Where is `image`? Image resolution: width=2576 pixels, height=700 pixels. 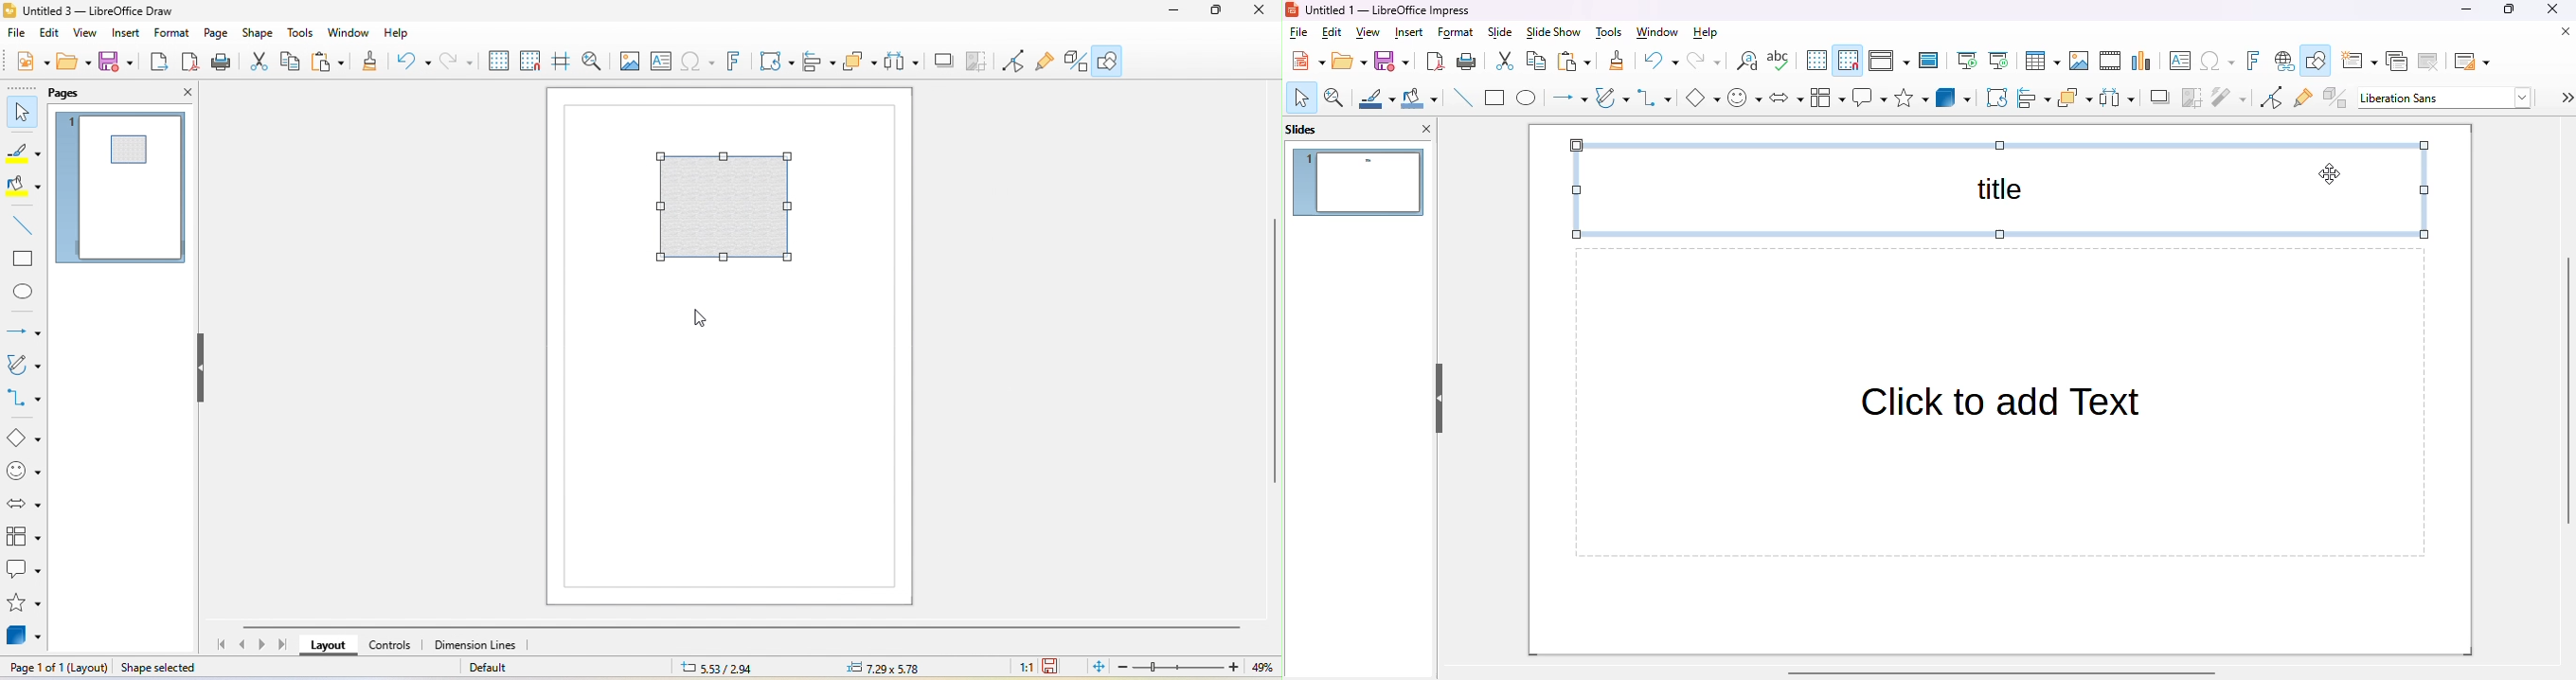 image is located at coordinates (626, 62).